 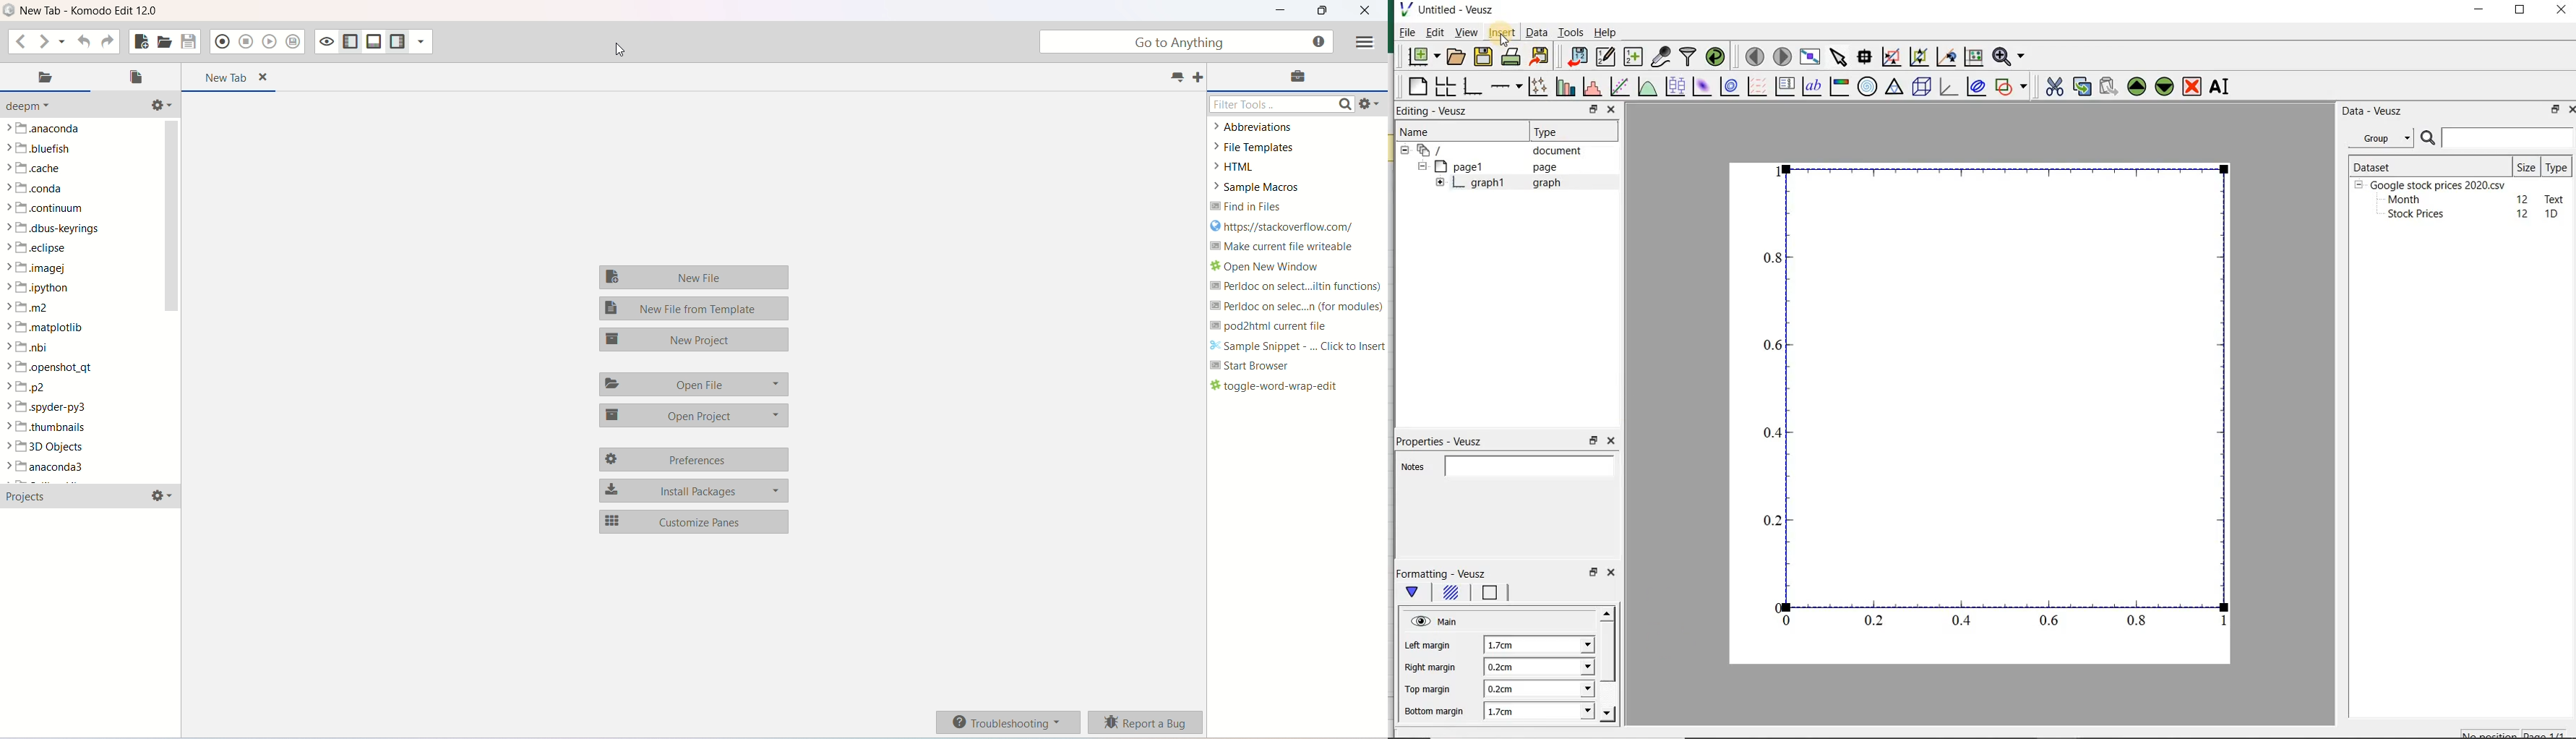 What do you see at coordinates (1618, 87) in the screenshot?
I see `fit a function to data` at bounding box center [1618, 87].